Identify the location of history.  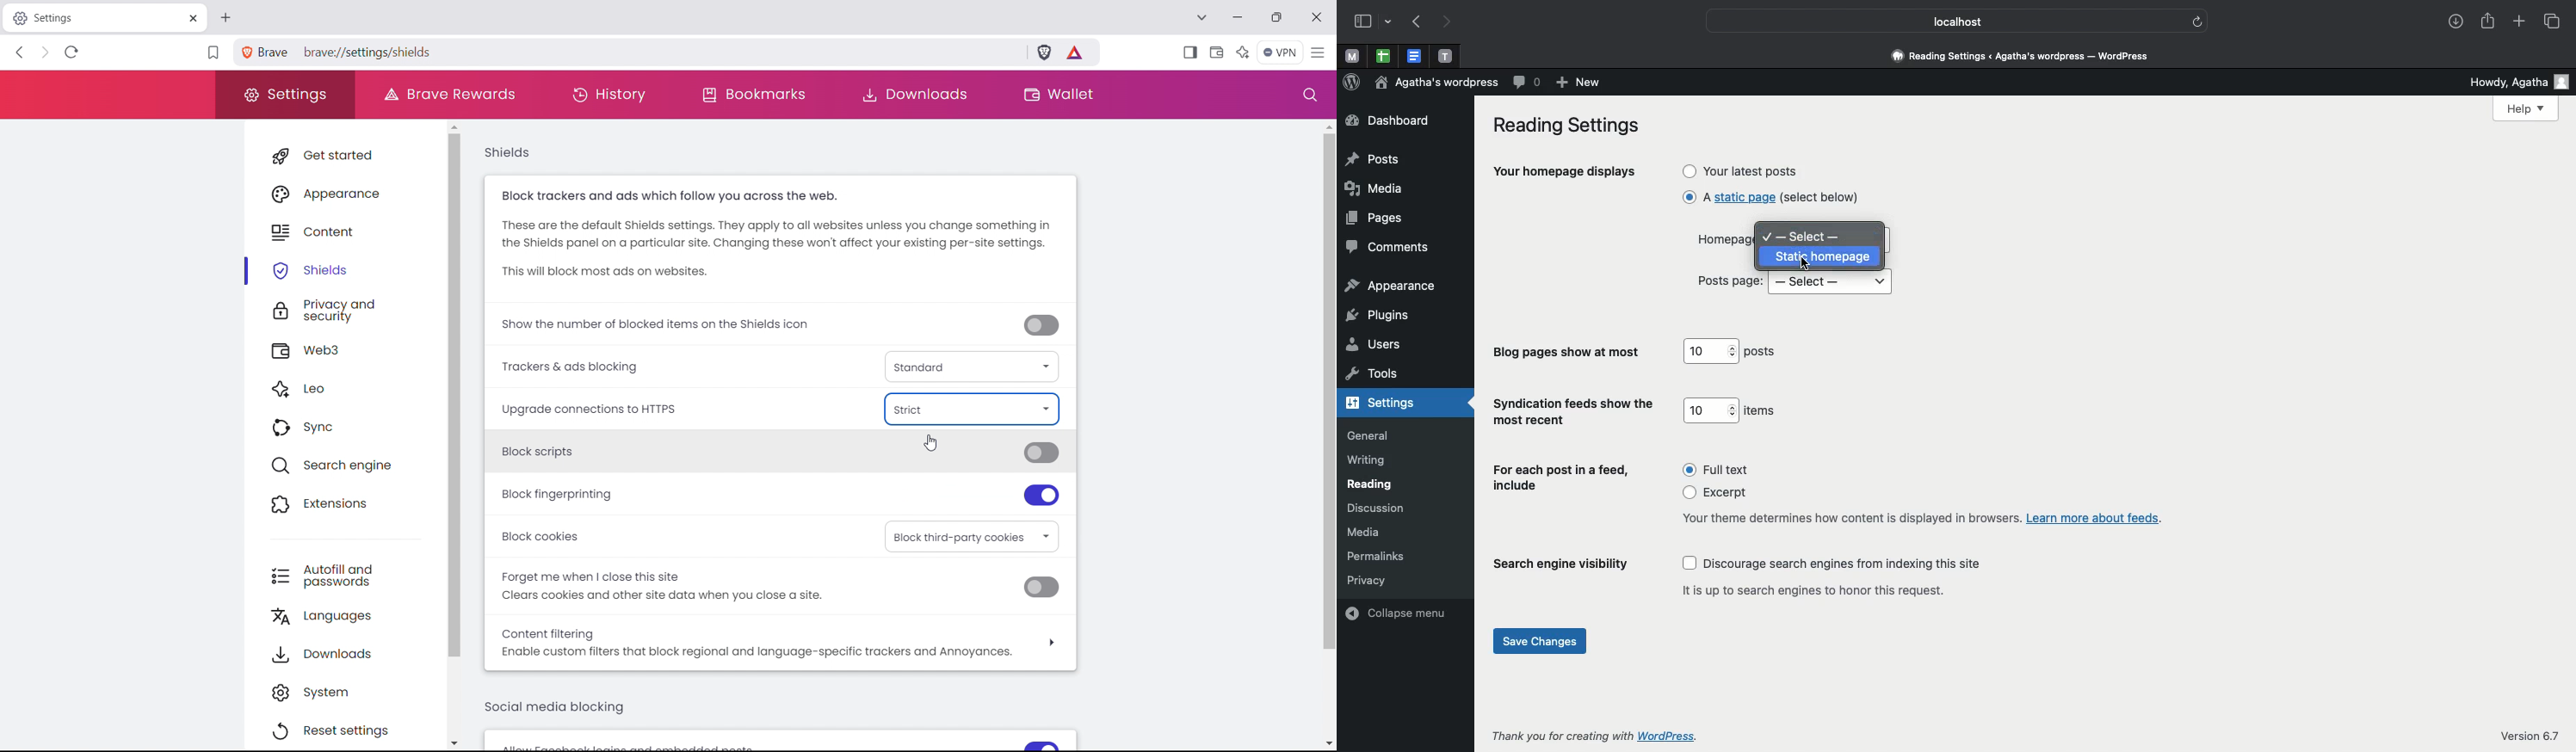
(609, 94).